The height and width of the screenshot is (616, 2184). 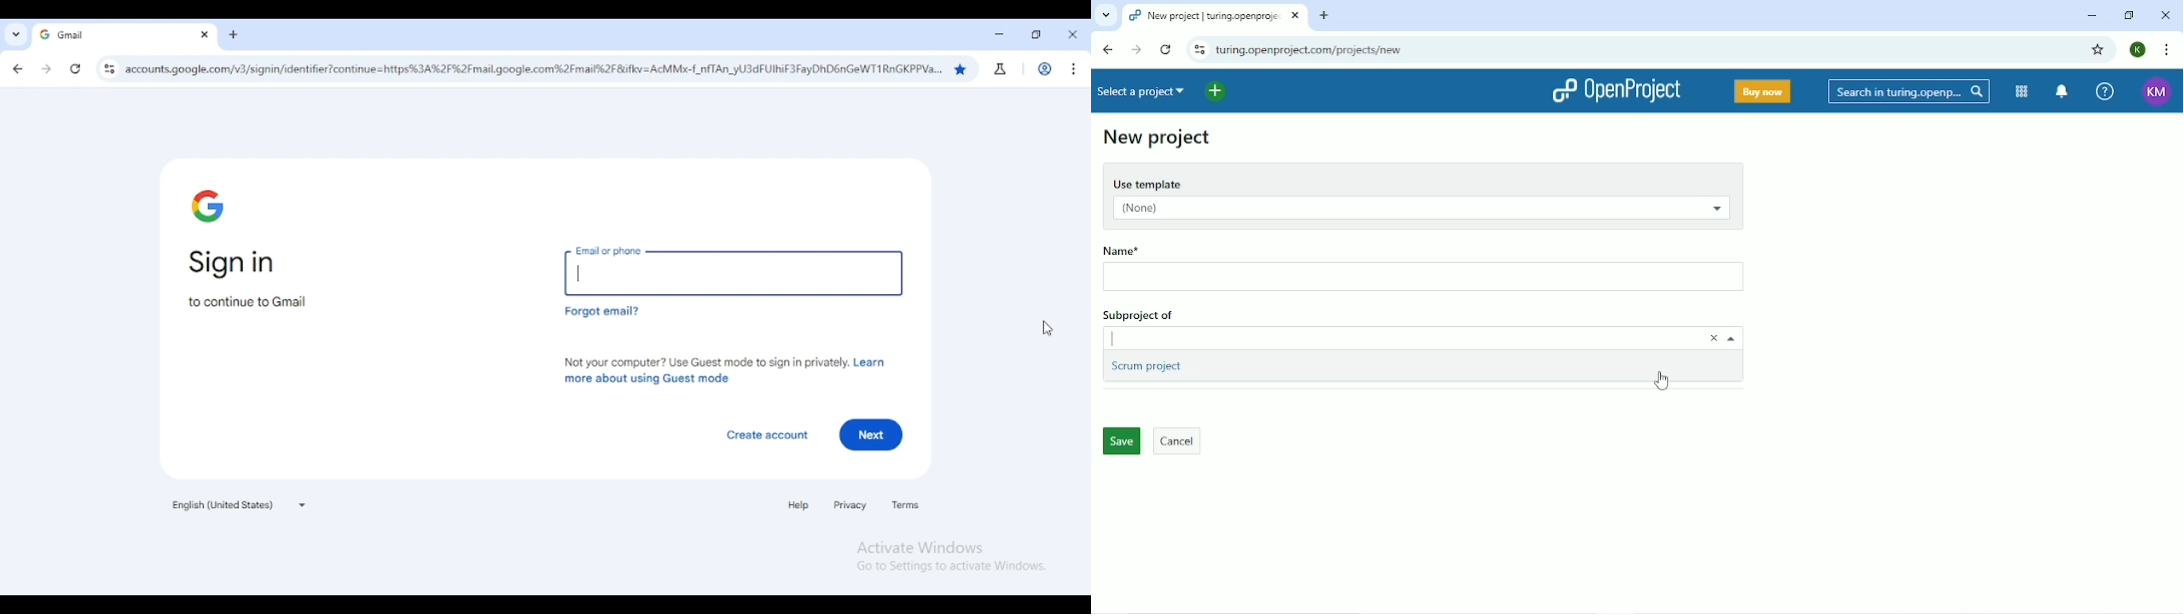 I want to click on close tab, so click(x=205, y=34).